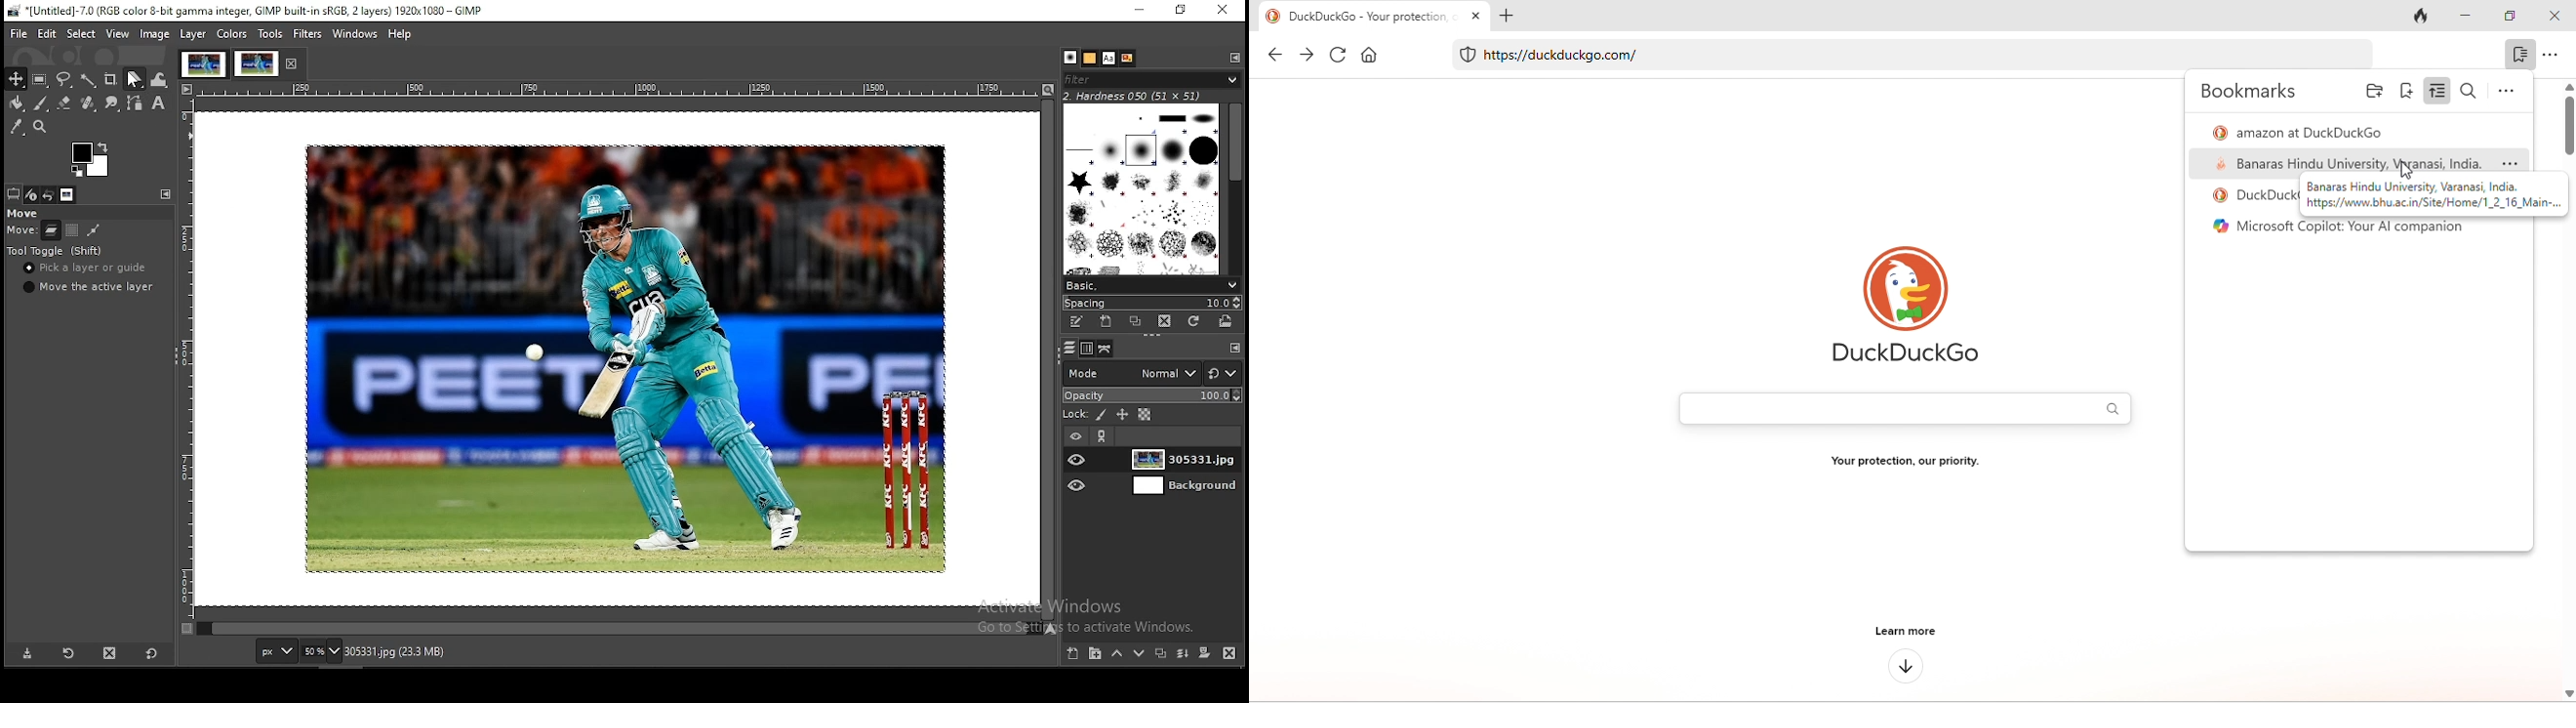 Image resolution: width=2576 pixels, height=728 pixels. What do you see at coordinates (64, 80) in the screenshot?
I see `free selection tool` at bounding box center [64, 80].